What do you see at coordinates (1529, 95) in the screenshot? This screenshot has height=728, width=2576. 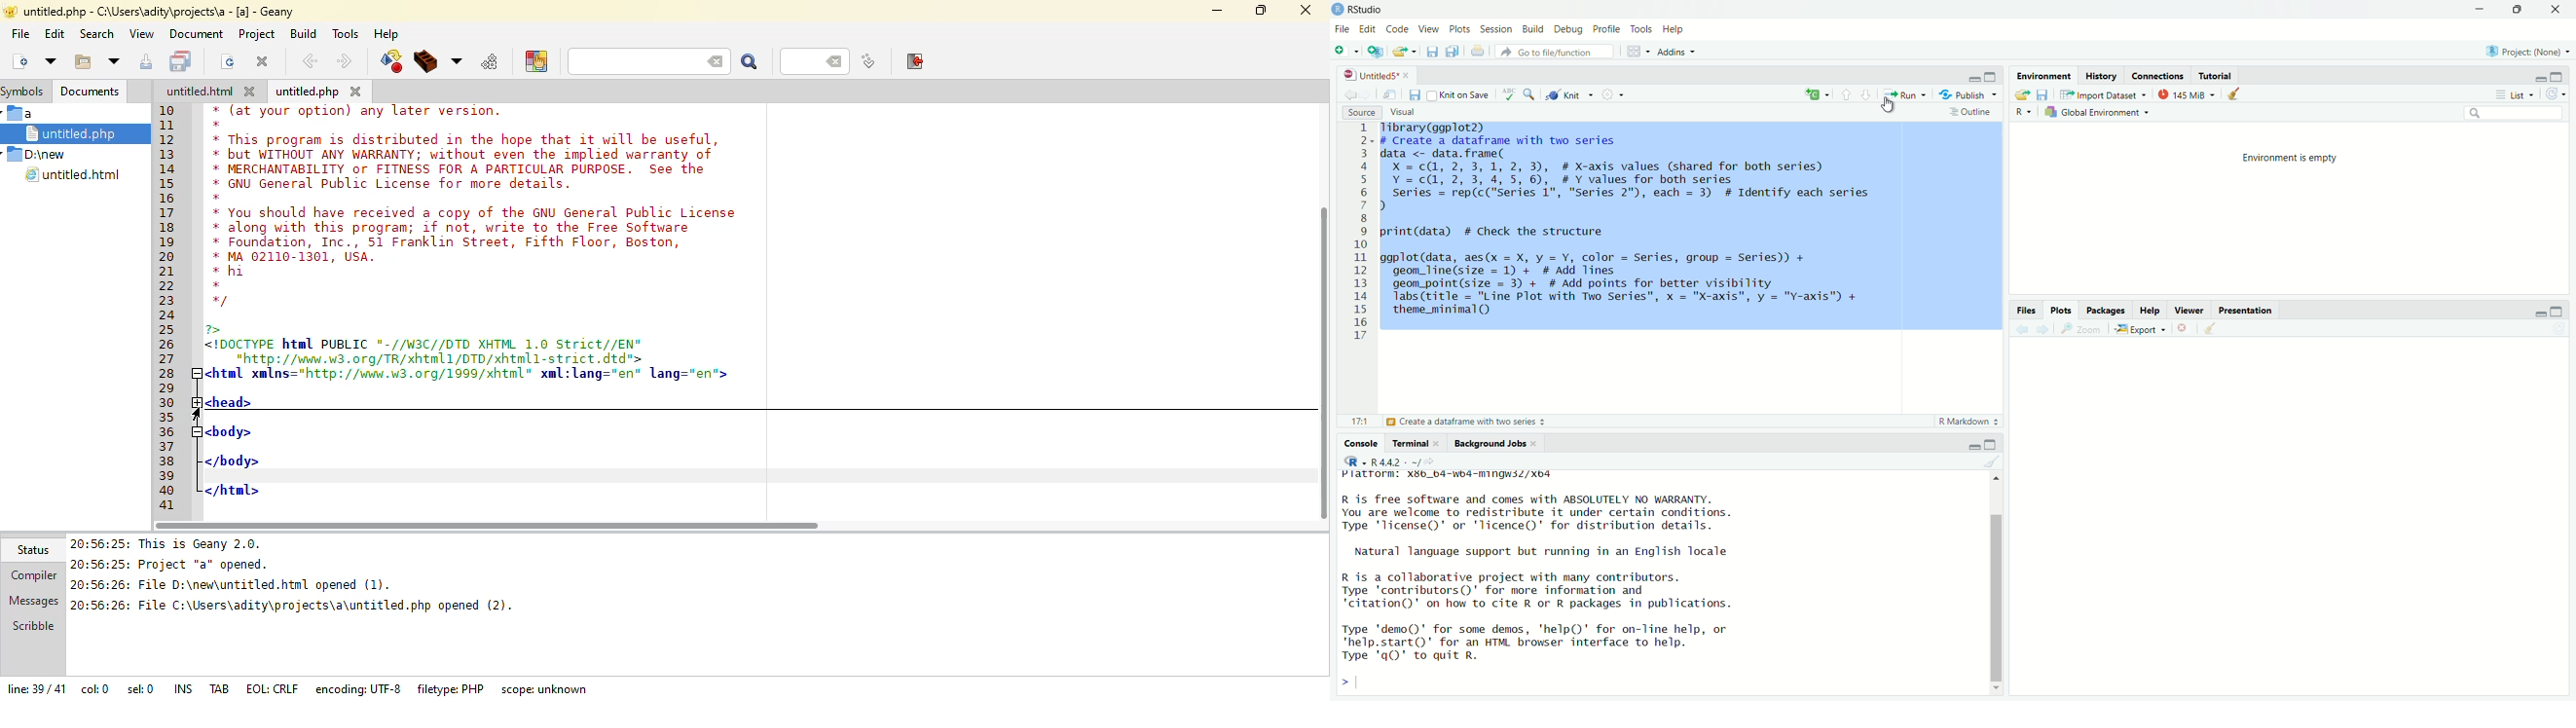 I see `Find/Replace` at bounding box center [1529, 95].